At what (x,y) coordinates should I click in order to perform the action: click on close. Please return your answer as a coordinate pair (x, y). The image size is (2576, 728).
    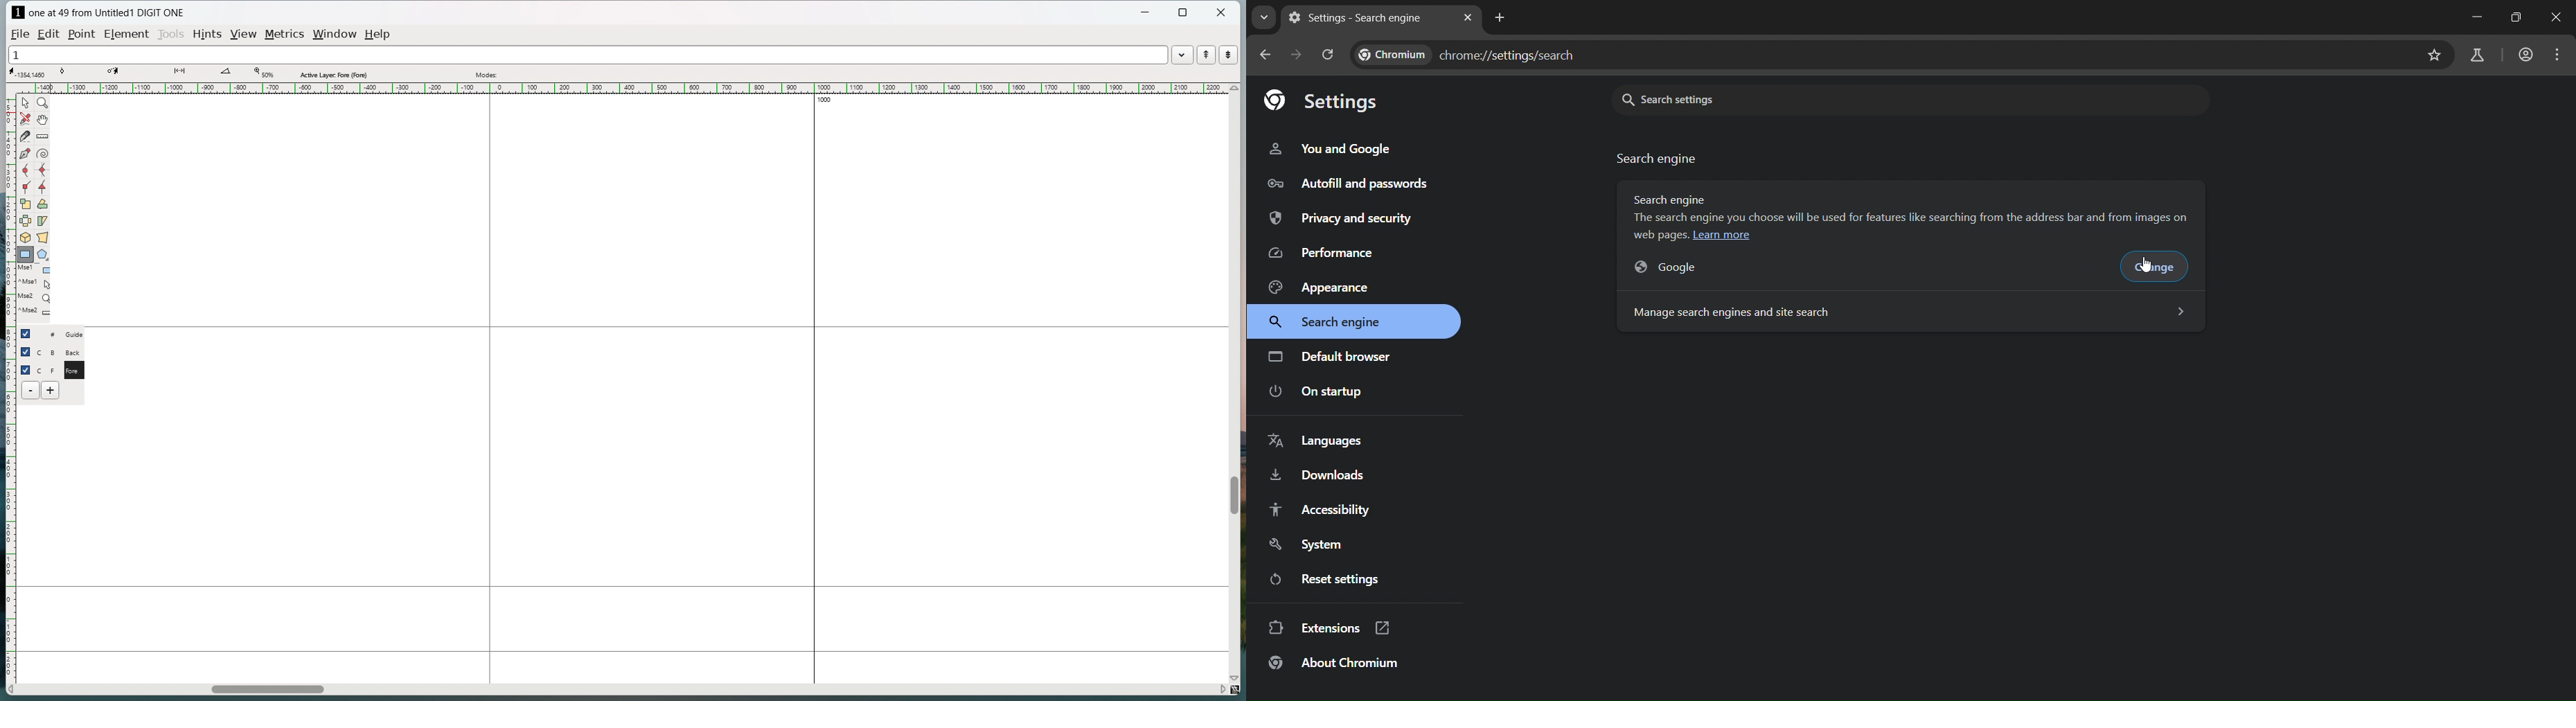
    Looking at the image, I should click on (2558, 17).